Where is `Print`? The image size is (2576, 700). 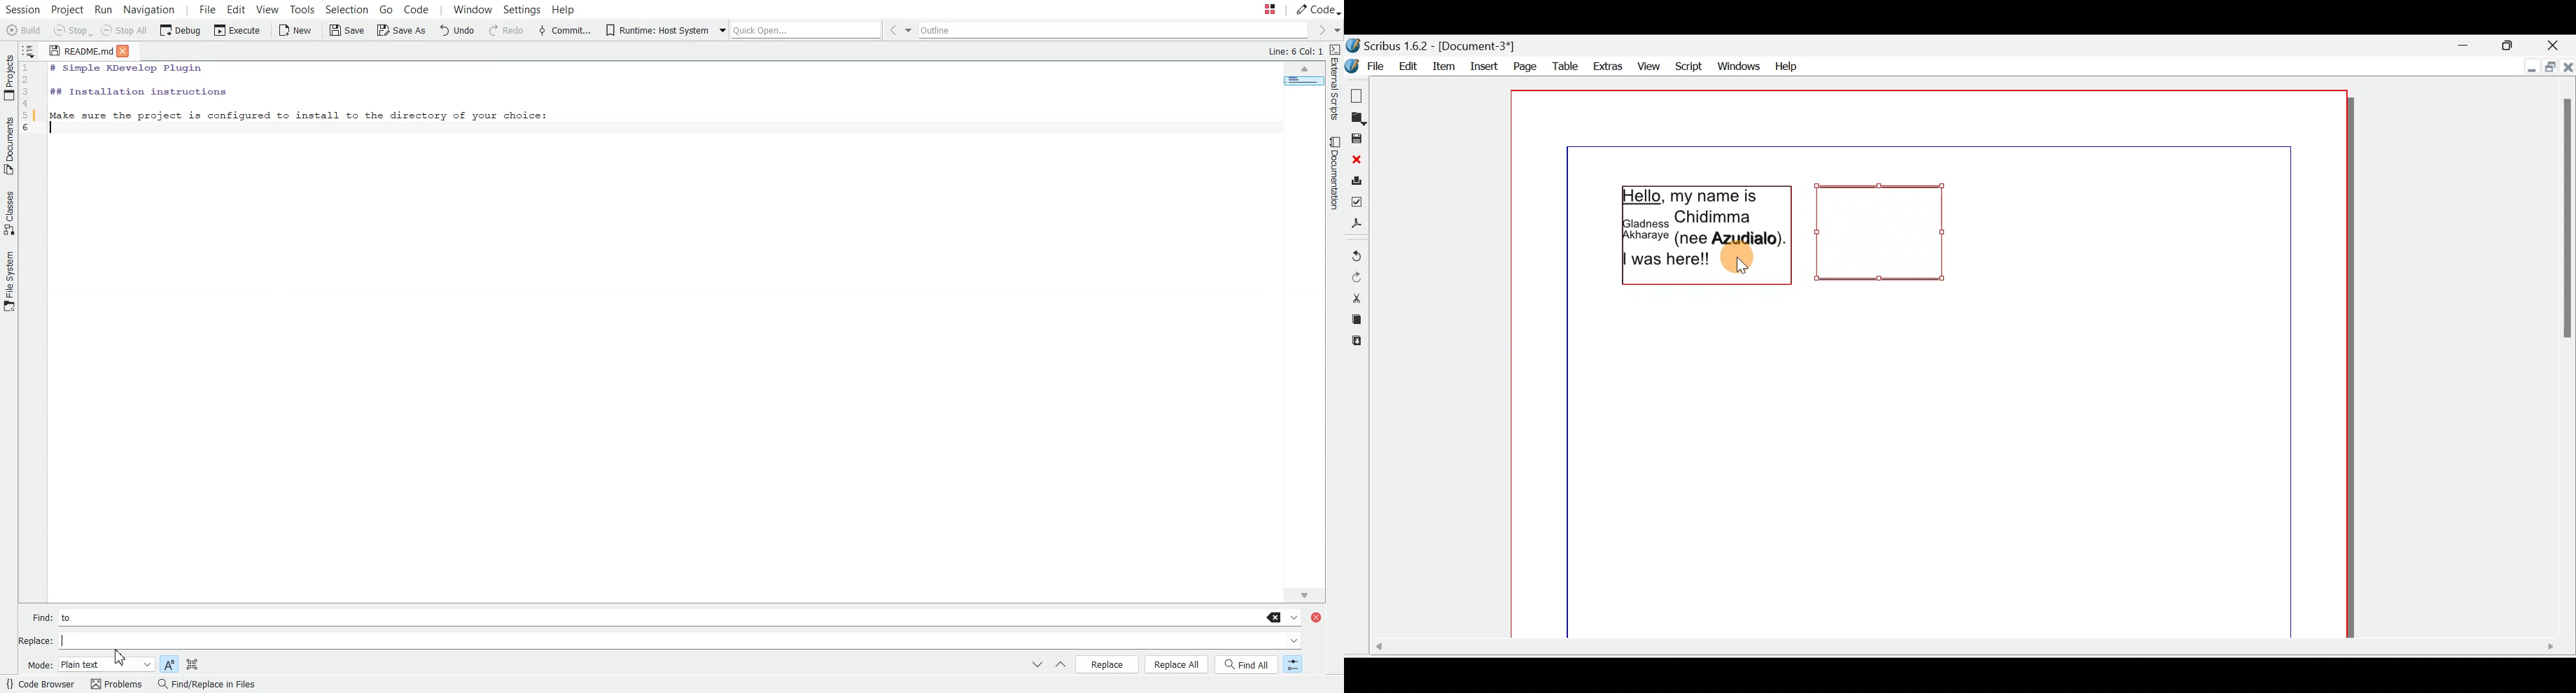 Print is located at coordinates (1356, 179).